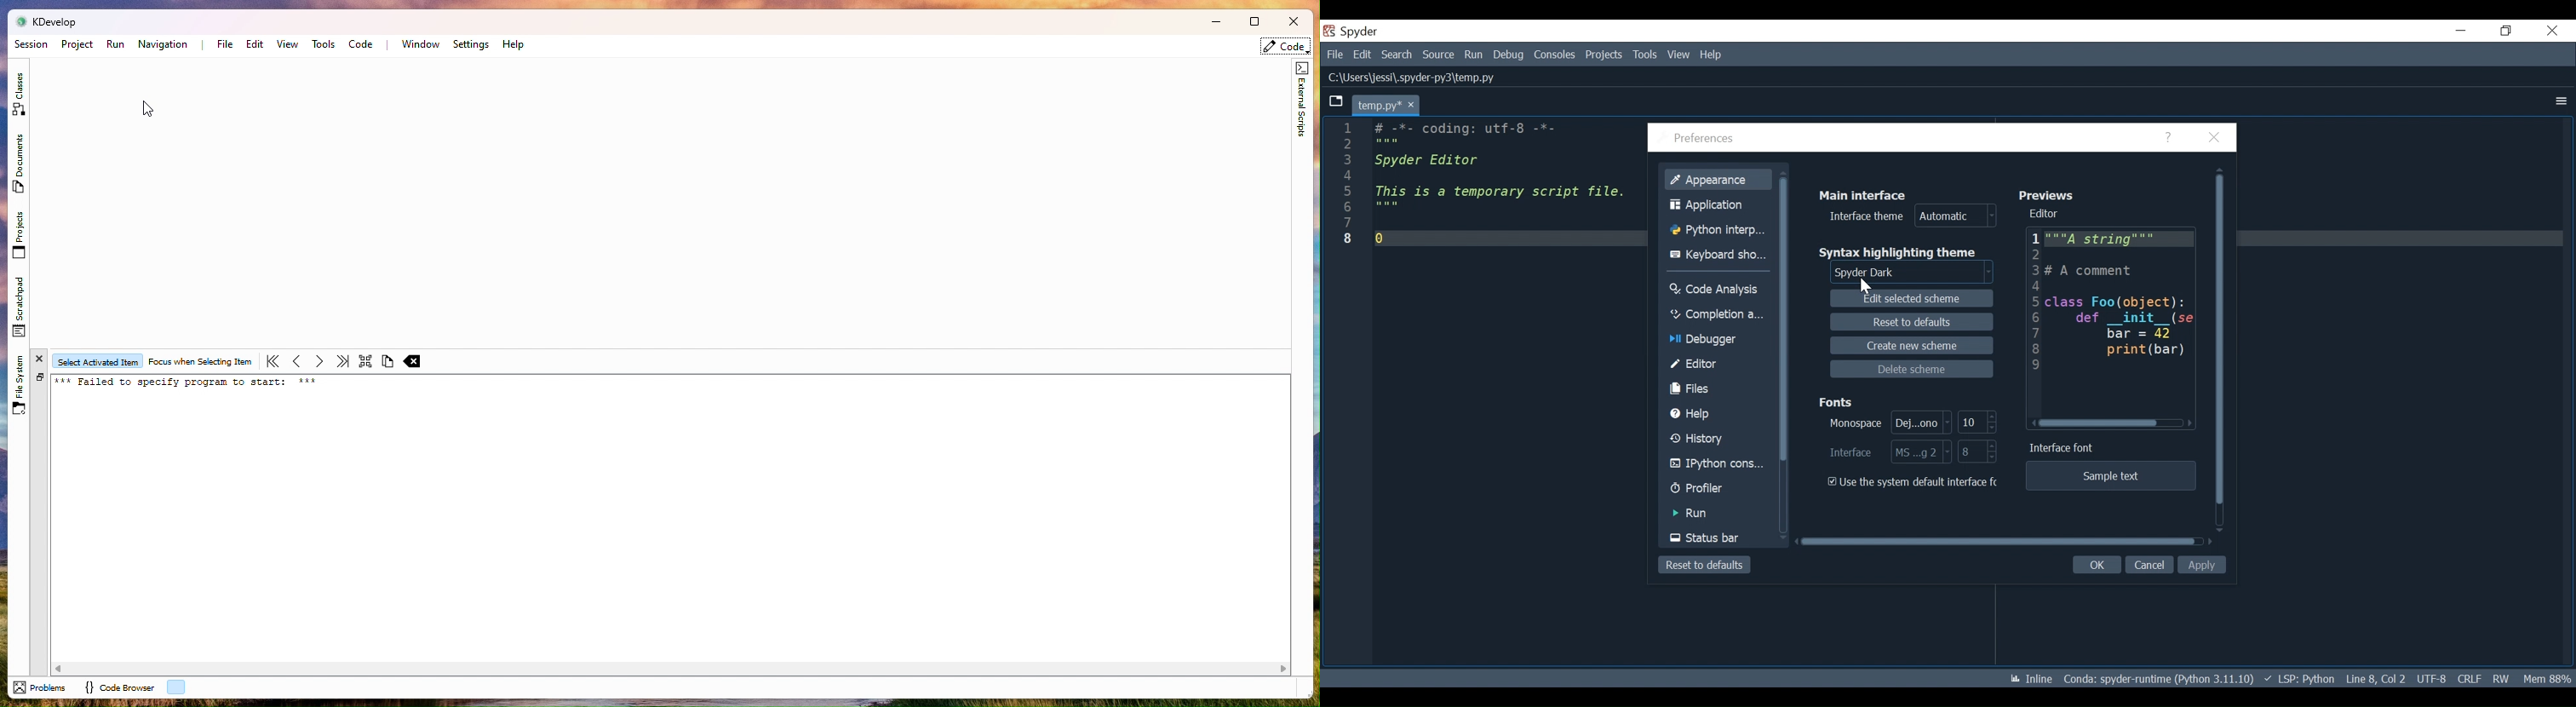 The image size is (2576, 728). What do you see at coordinates (1720, 490) in the screenshot?
I see `Profiler` at bounding box center [1720, 490].